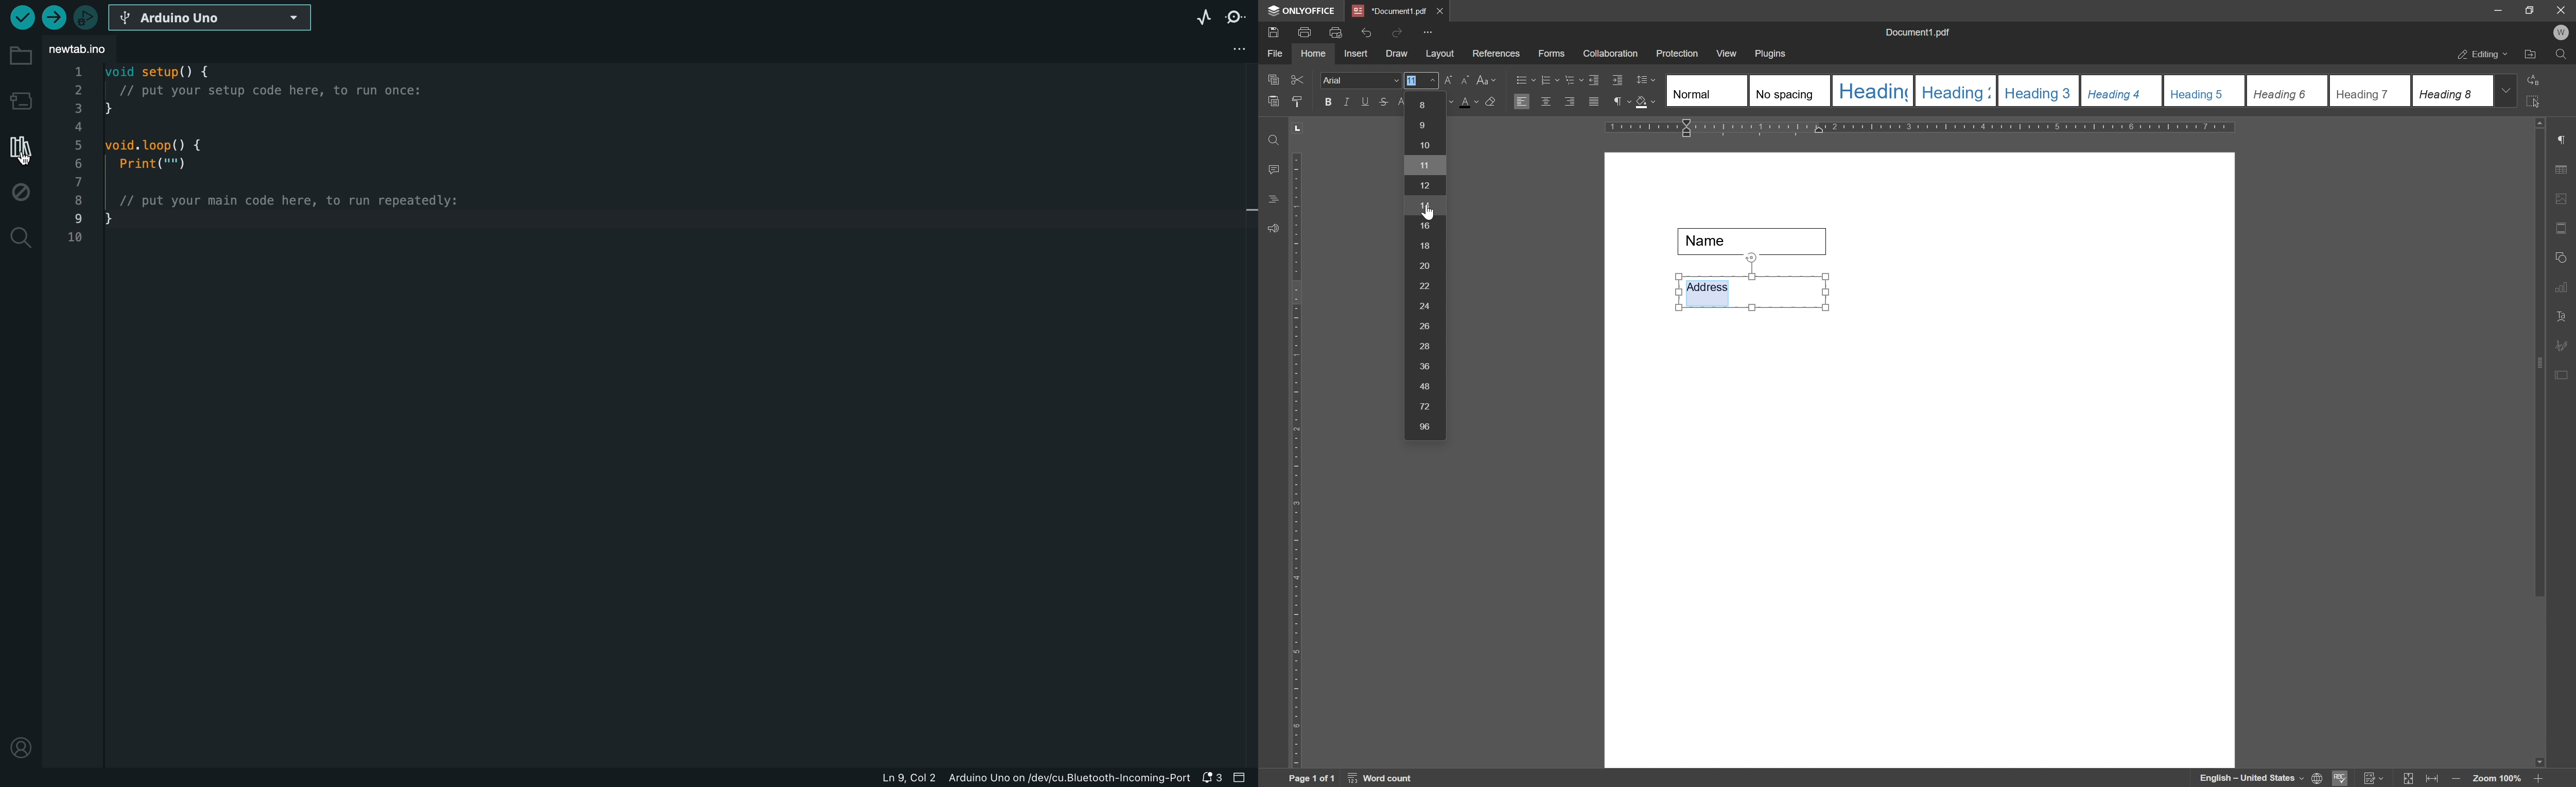 This screenshot has height=812, width=2576. Describe the element at coordinates (2492, 9) in the screenshot. I see `minimize` at that location.